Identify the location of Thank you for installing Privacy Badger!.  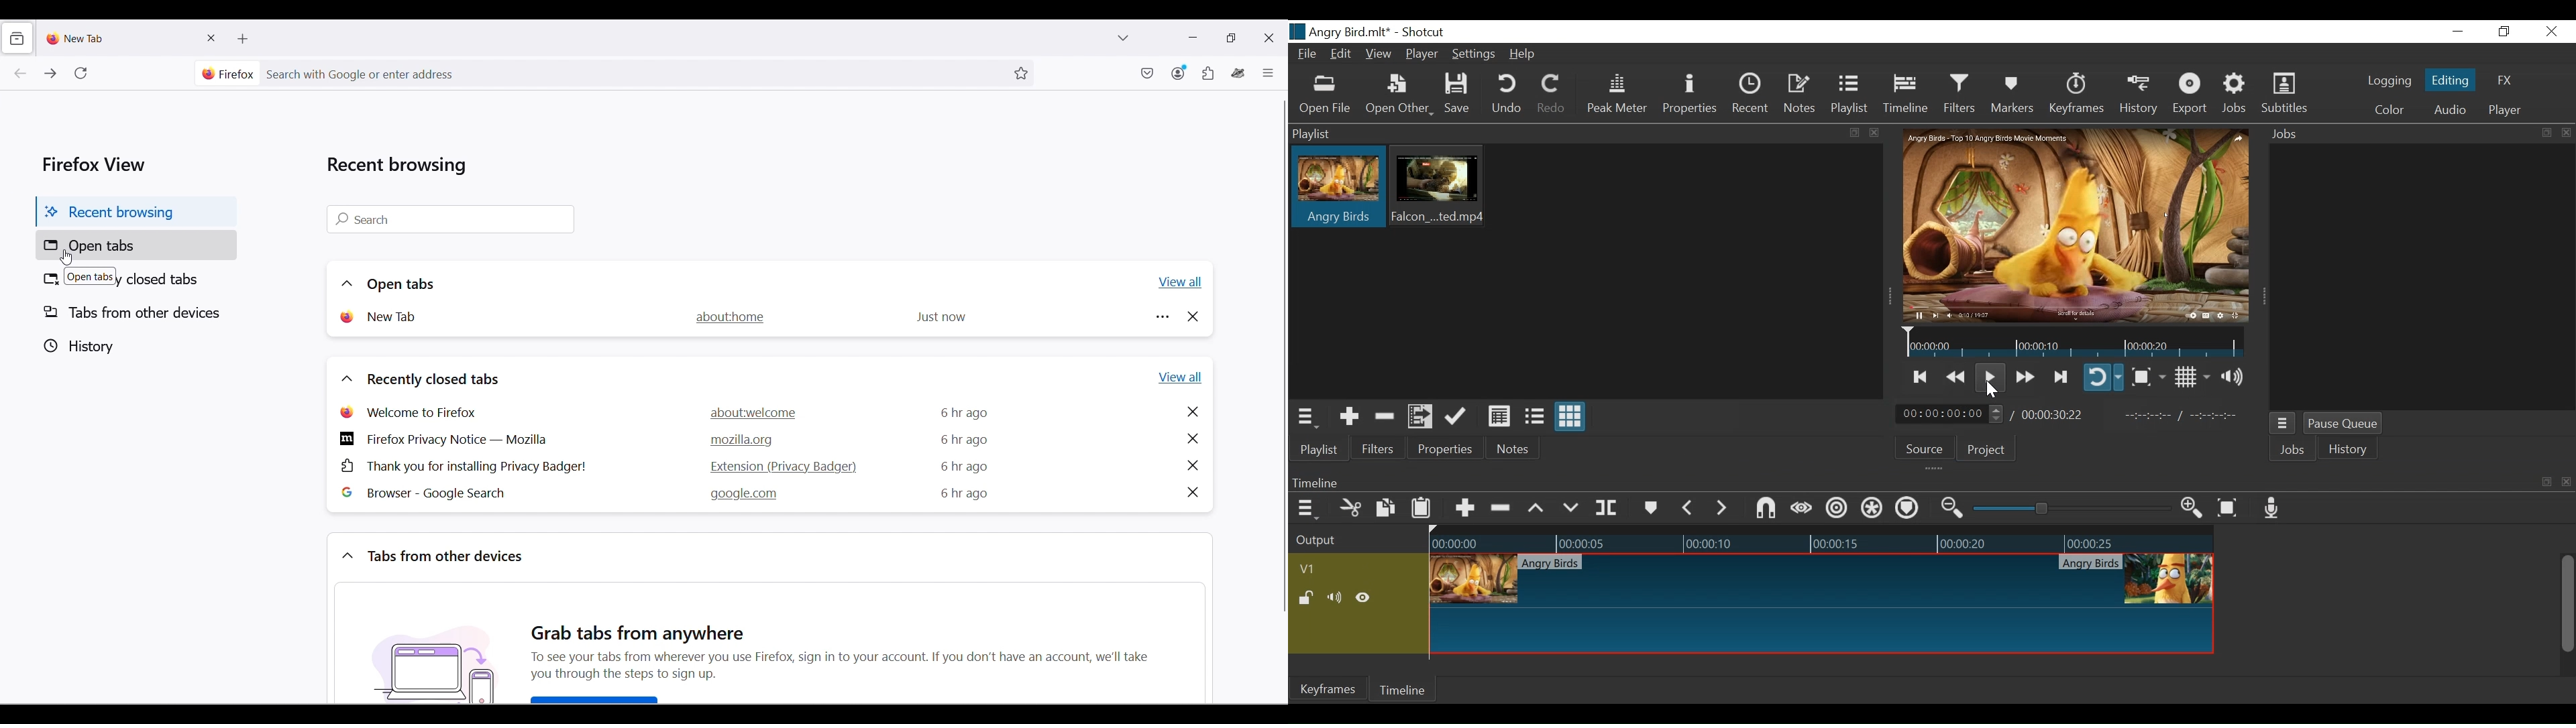
(463, 467).